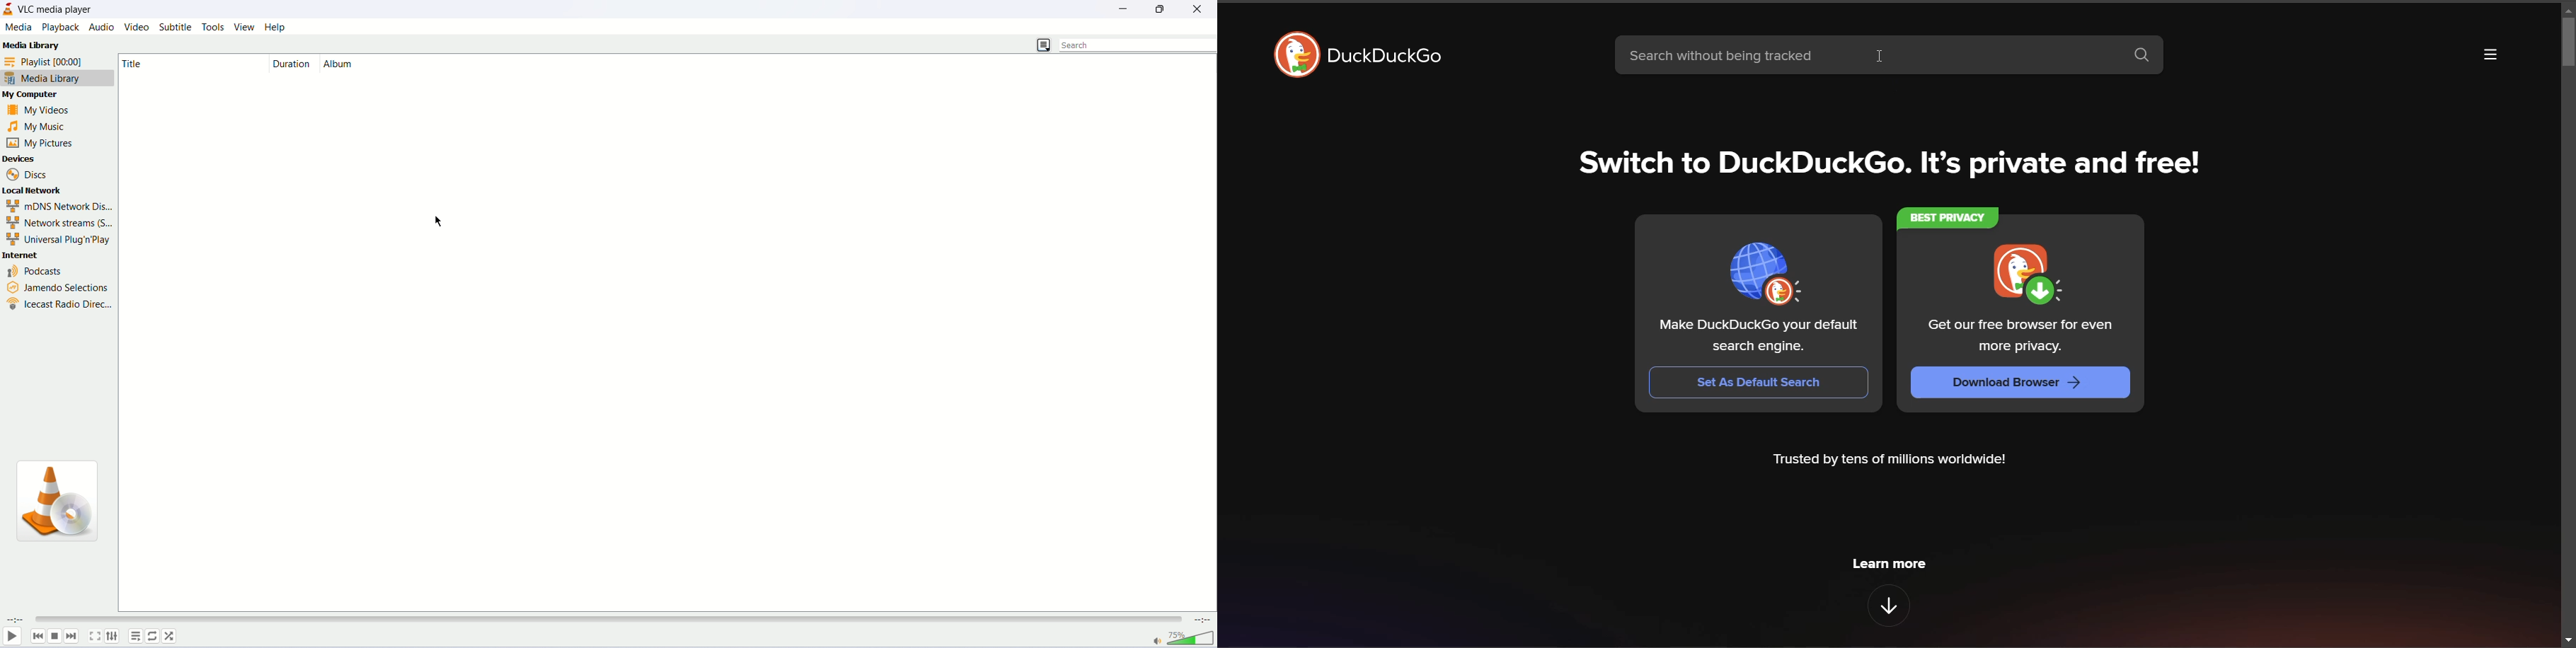 The width and height of the screenshot is (2576, 672). I want to click on playlist view, so click(1043, 44).